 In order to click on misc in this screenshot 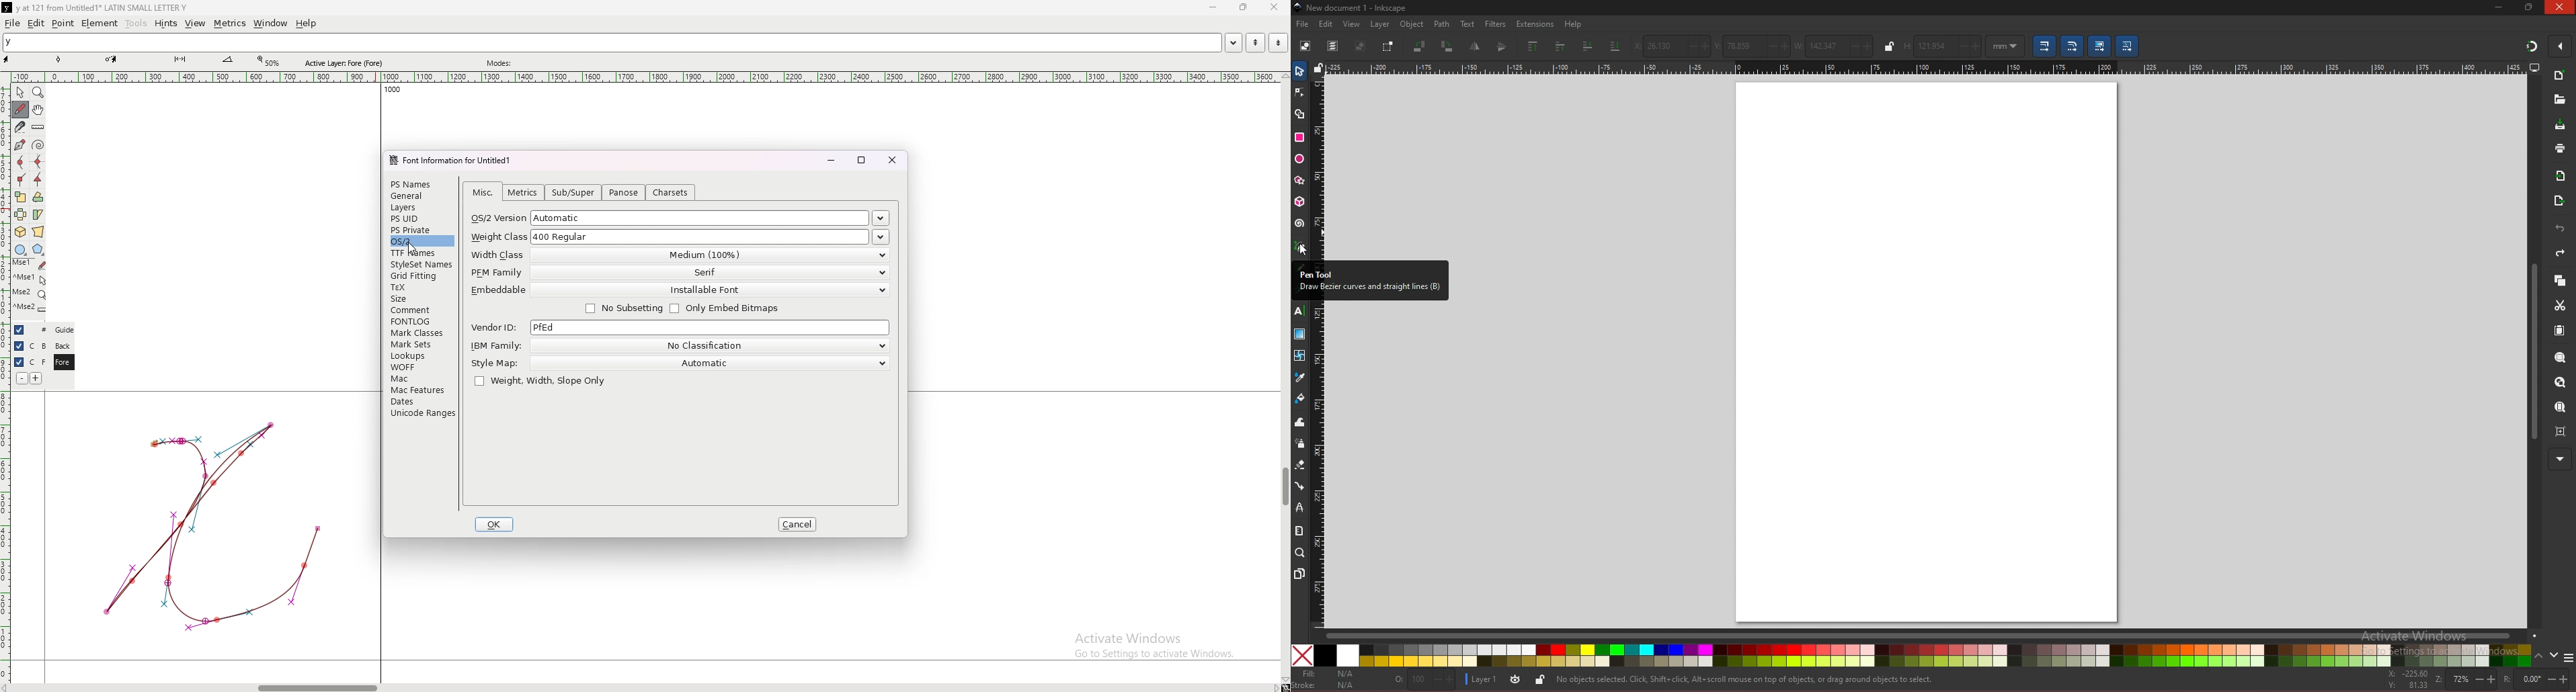, I will do `click(483, 193)`.